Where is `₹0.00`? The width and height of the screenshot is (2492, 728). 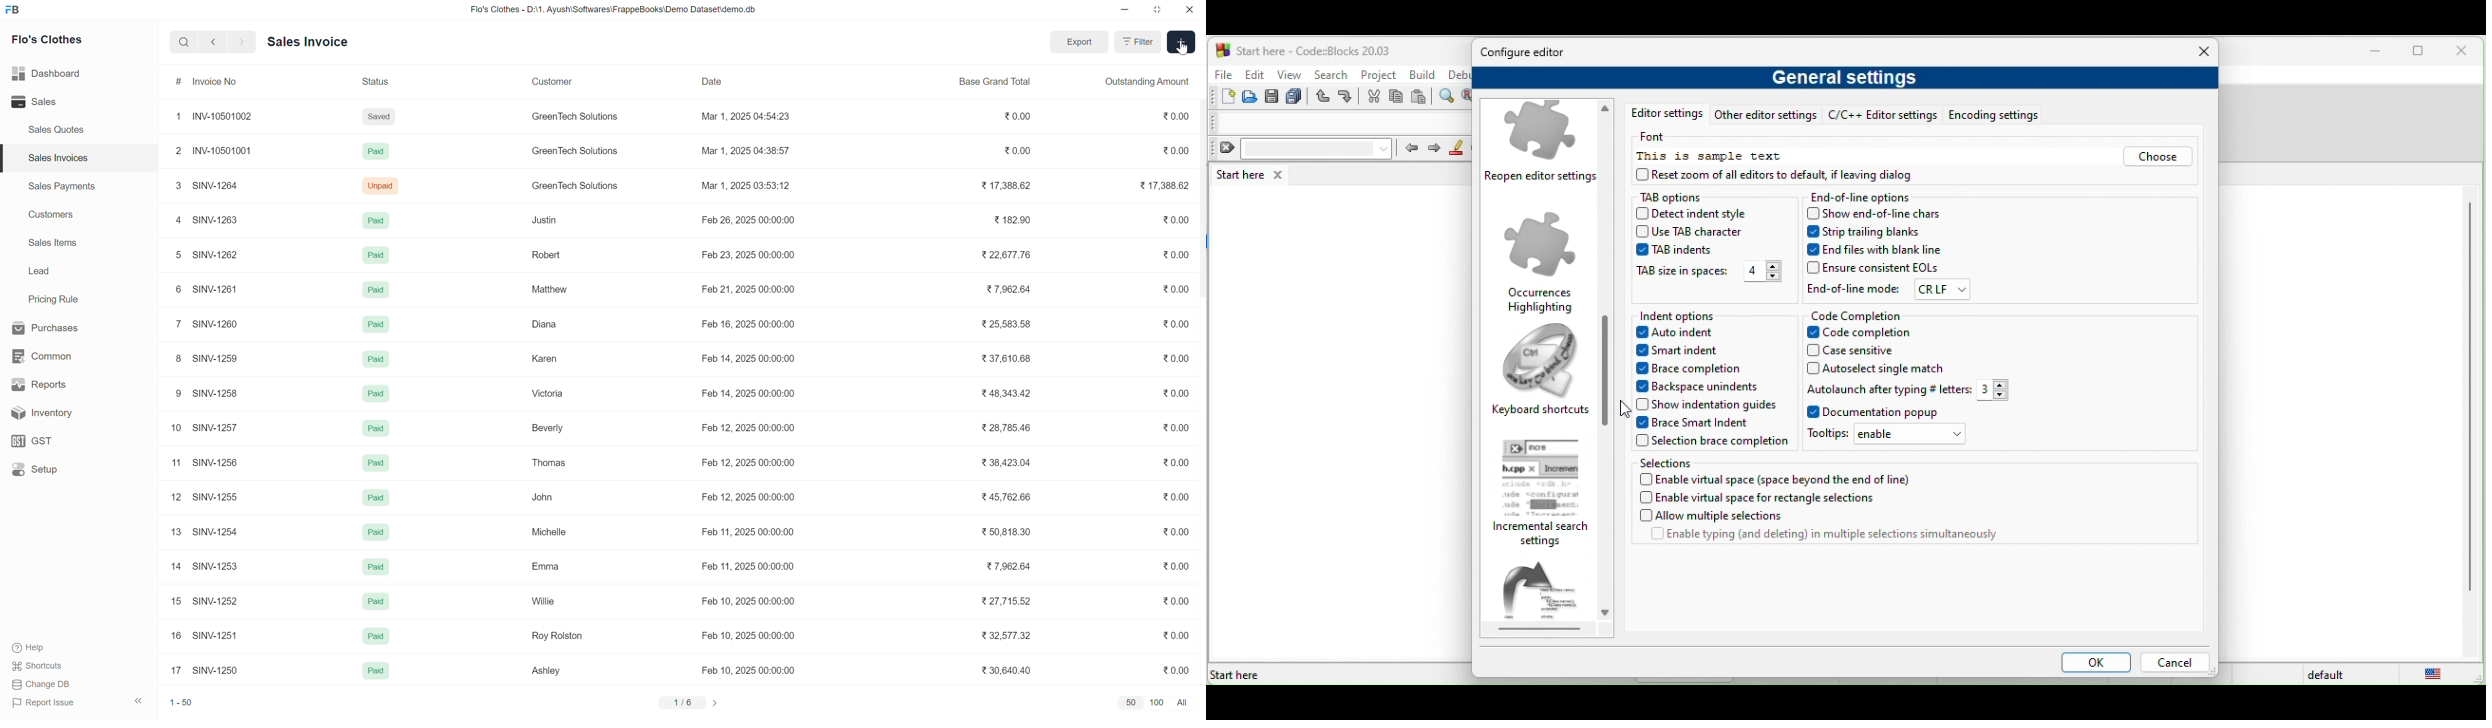
₹0.00 is located at coordinates (1170, 151).